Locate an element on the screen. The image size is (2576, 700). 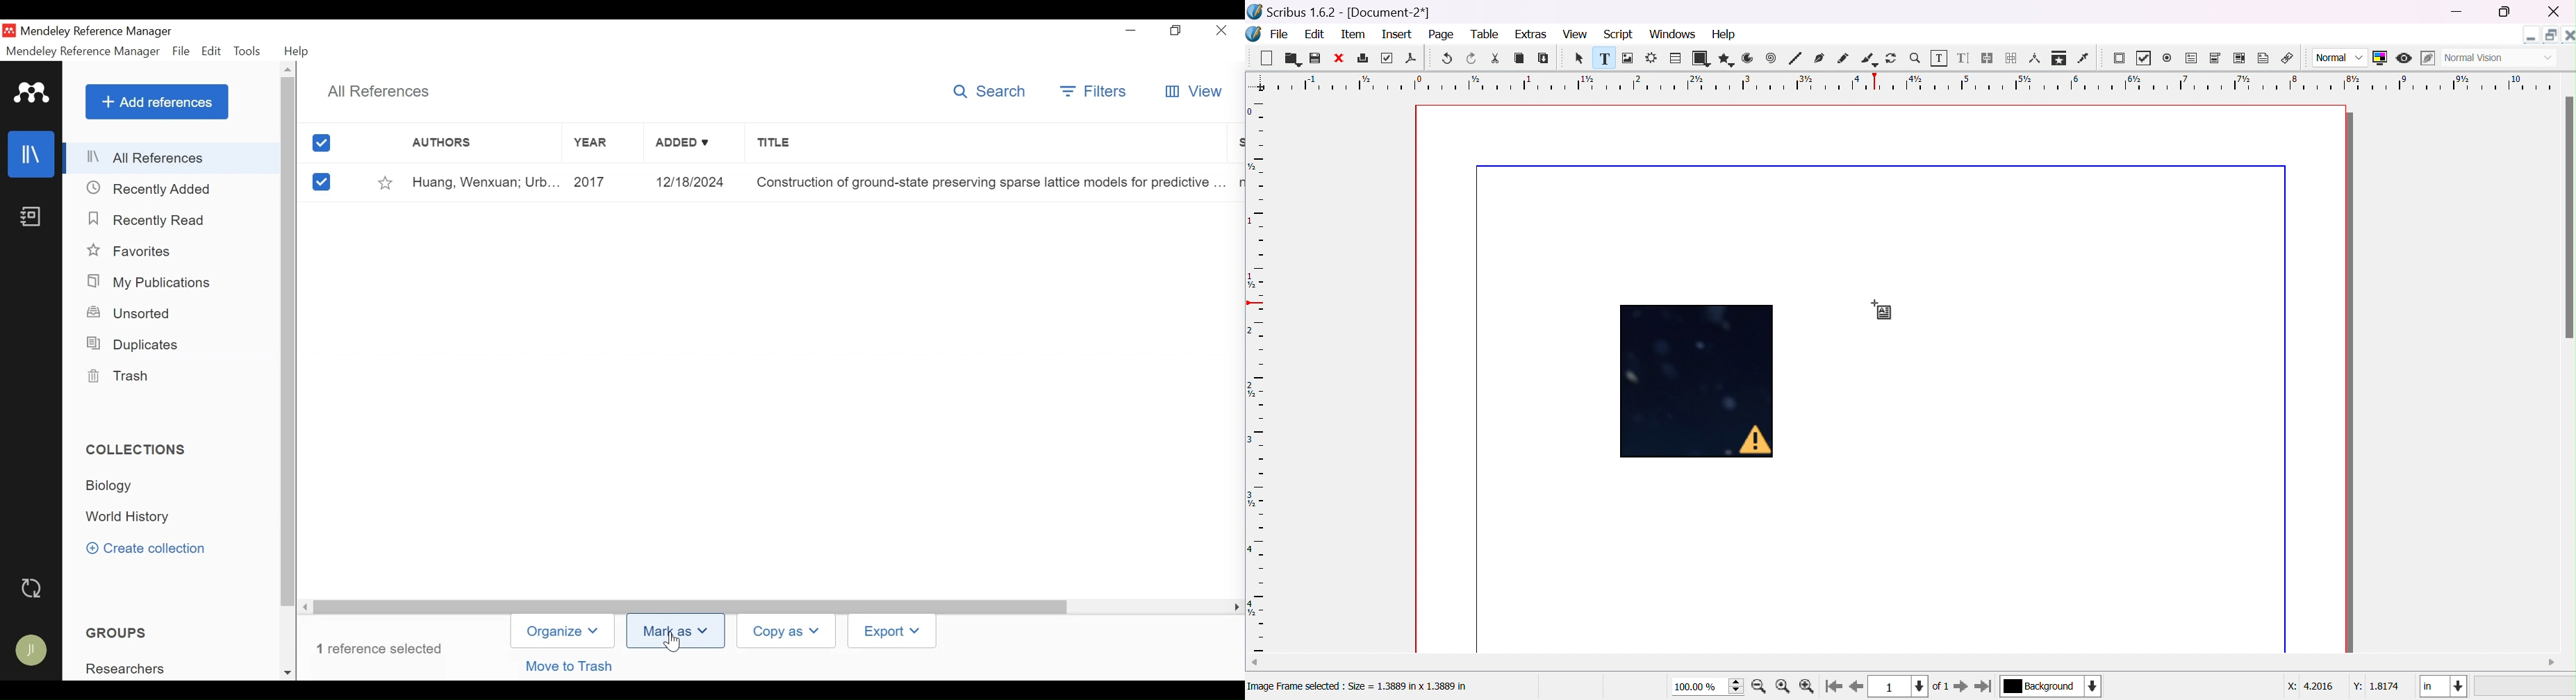
Collection is located at coordinates (127, 518).